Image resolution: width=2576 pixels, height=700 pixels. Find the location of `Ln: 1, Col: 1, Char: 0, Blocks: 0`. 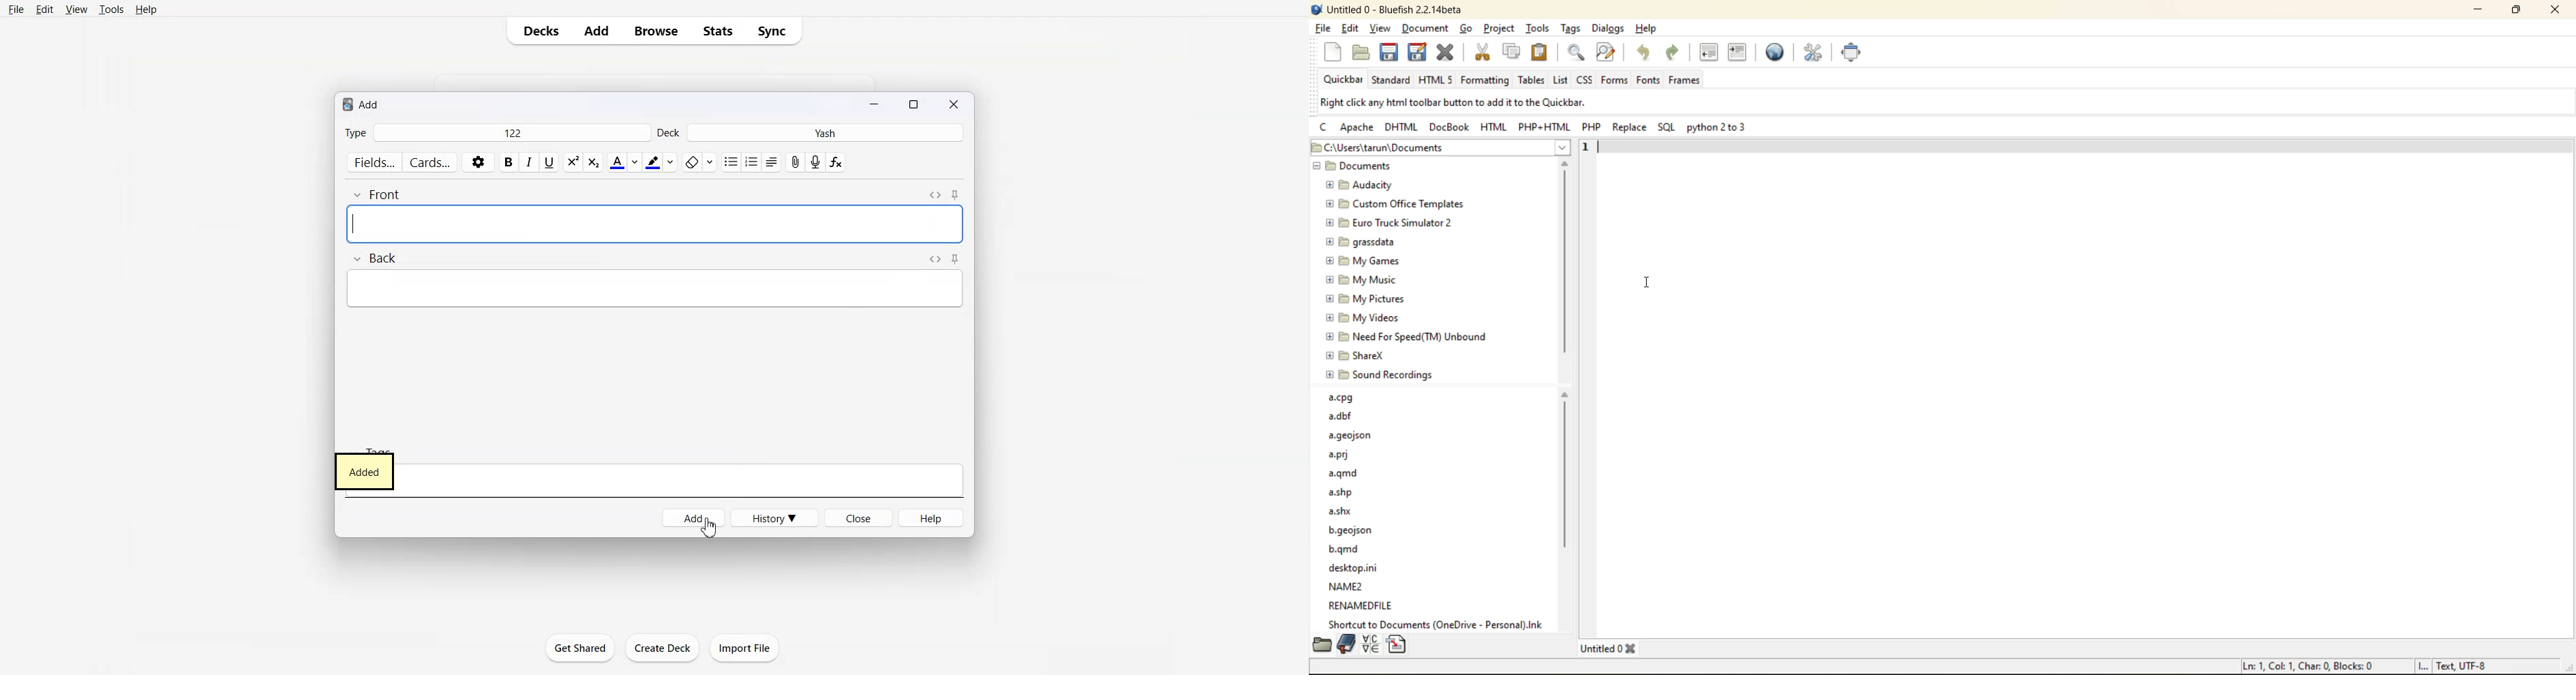

Ln: 1, Col: 1, Char: 0, Blocks: 0 is located at coordinates (2309, 666).